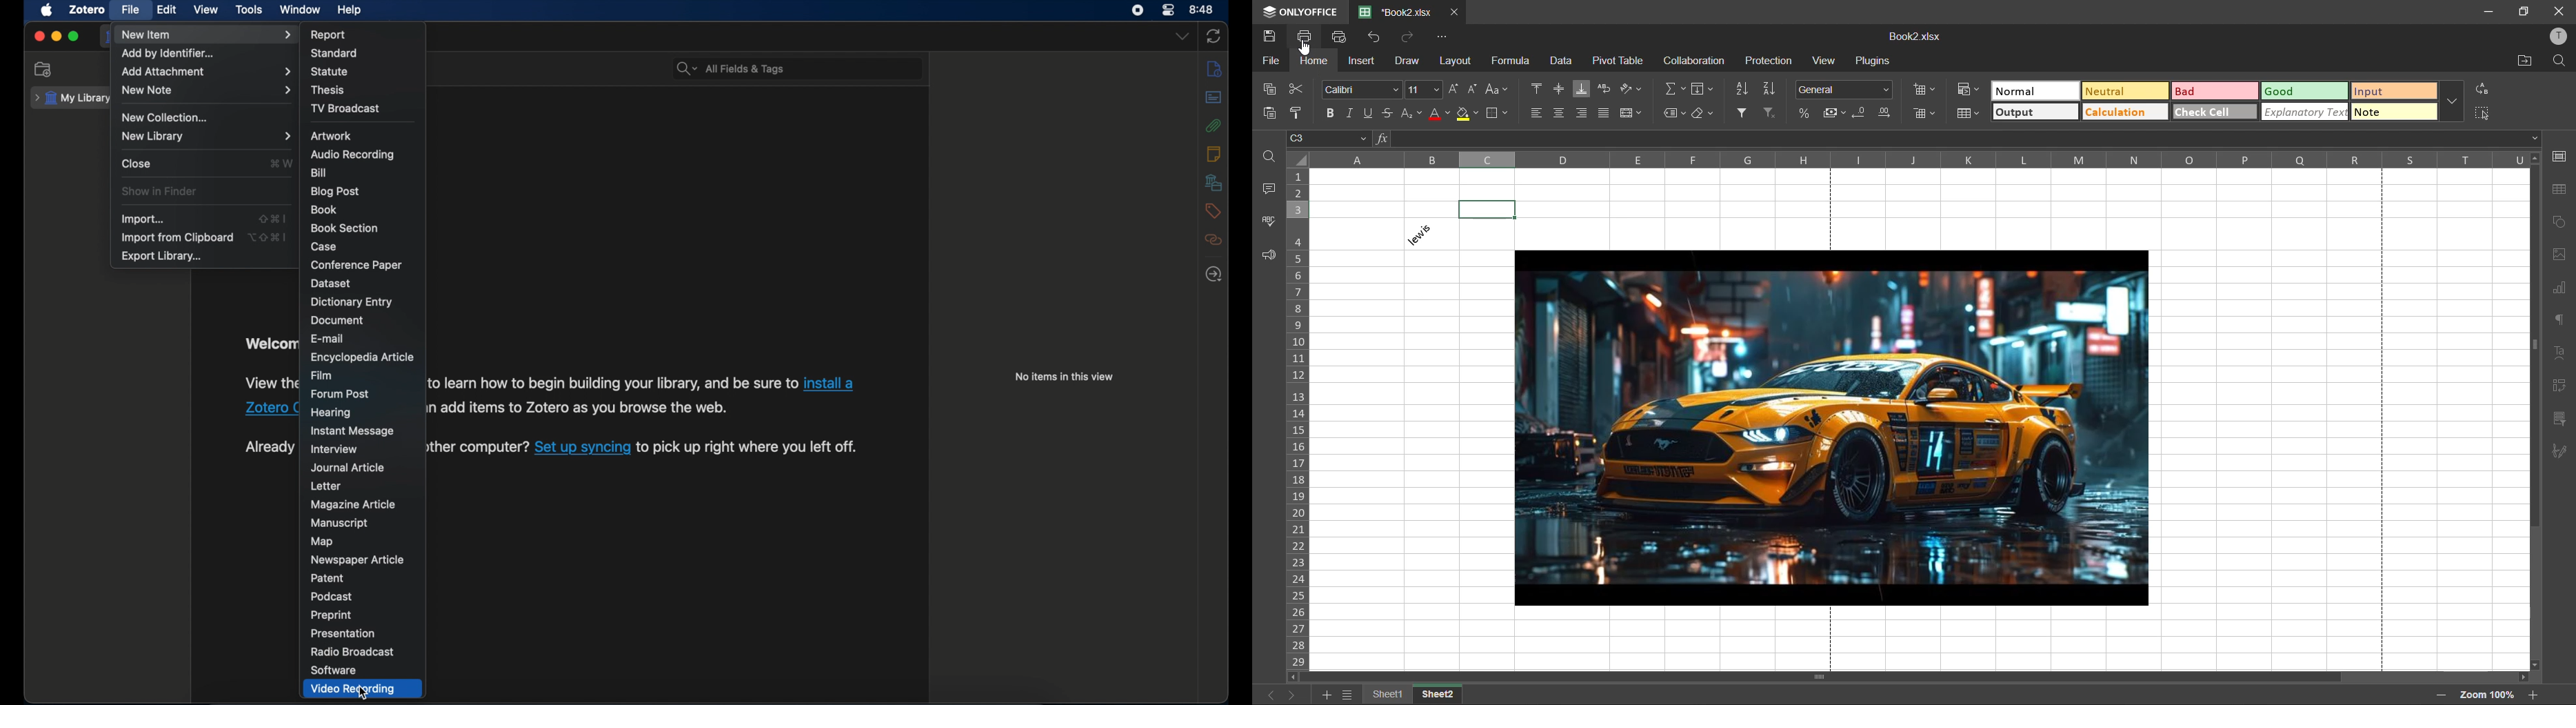  Describe the element at coordinates (1267, 693) in the screenshot. I see `previous` at that location.